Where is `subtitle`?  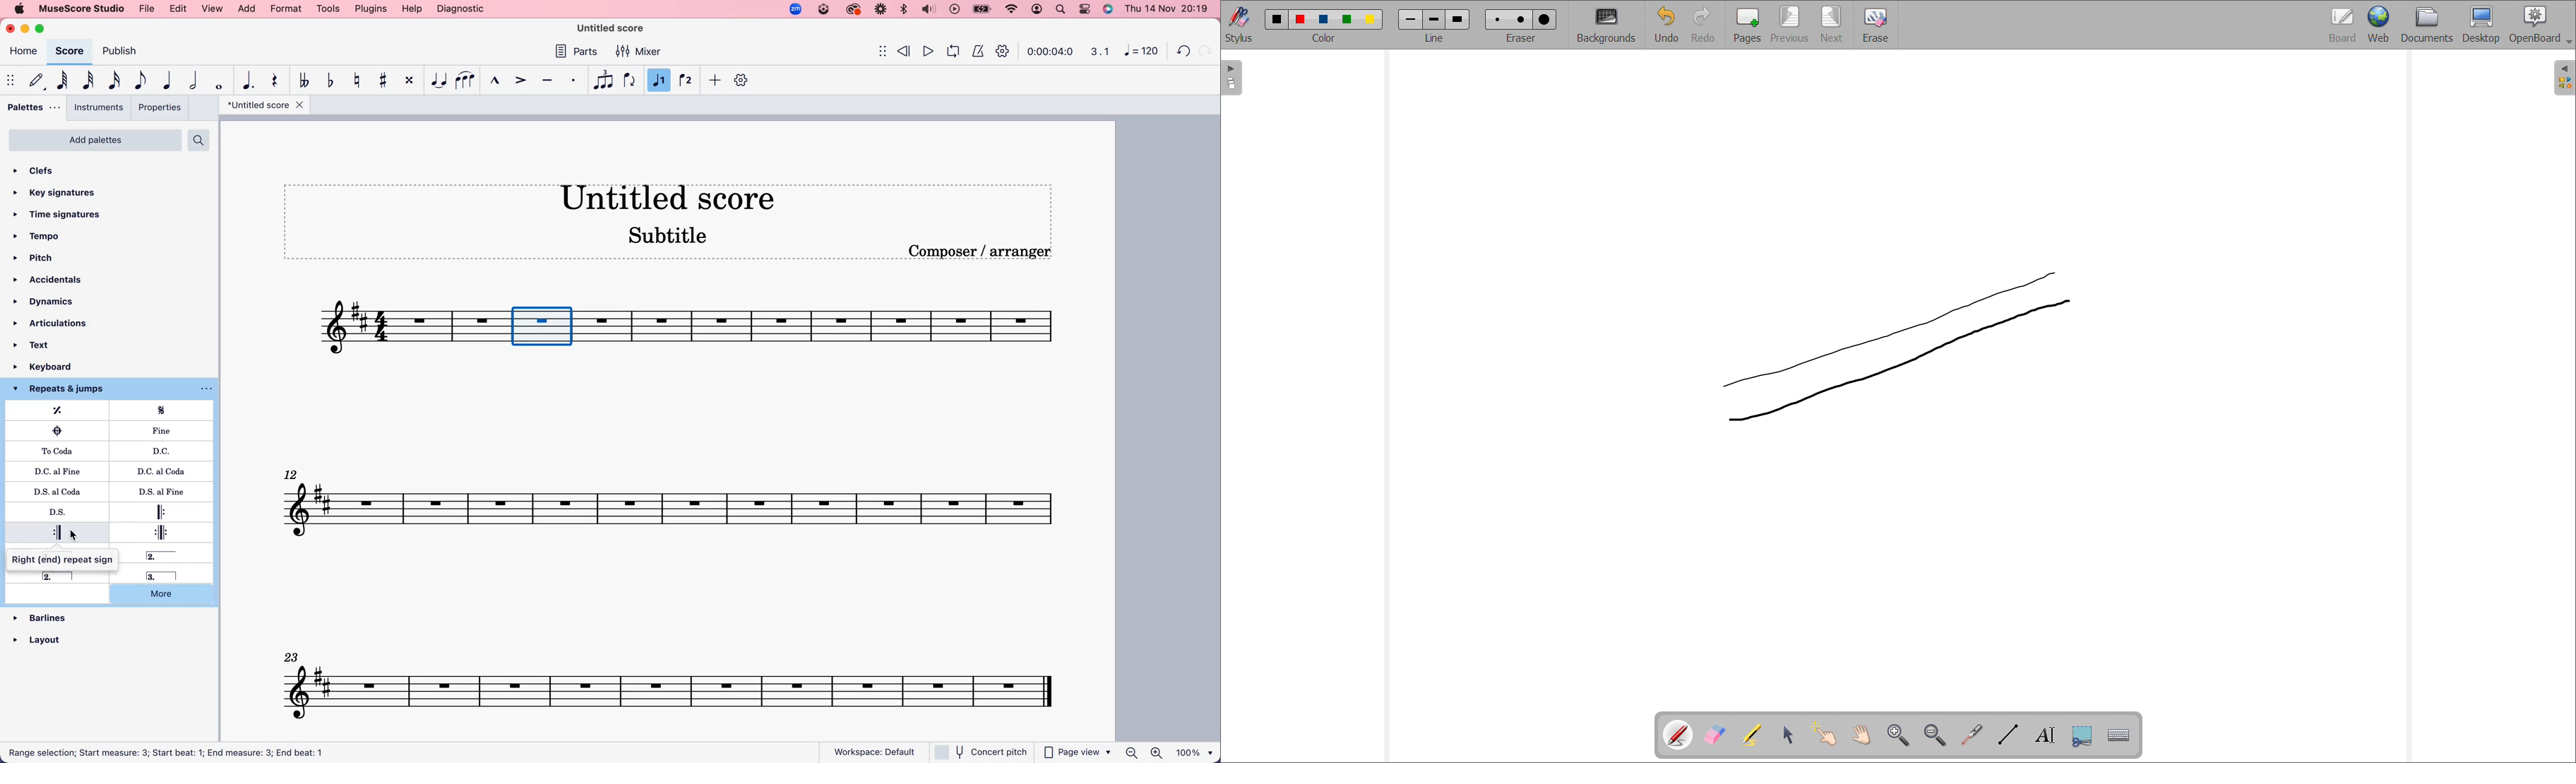 subtitle is located at coordinates (669, 237).